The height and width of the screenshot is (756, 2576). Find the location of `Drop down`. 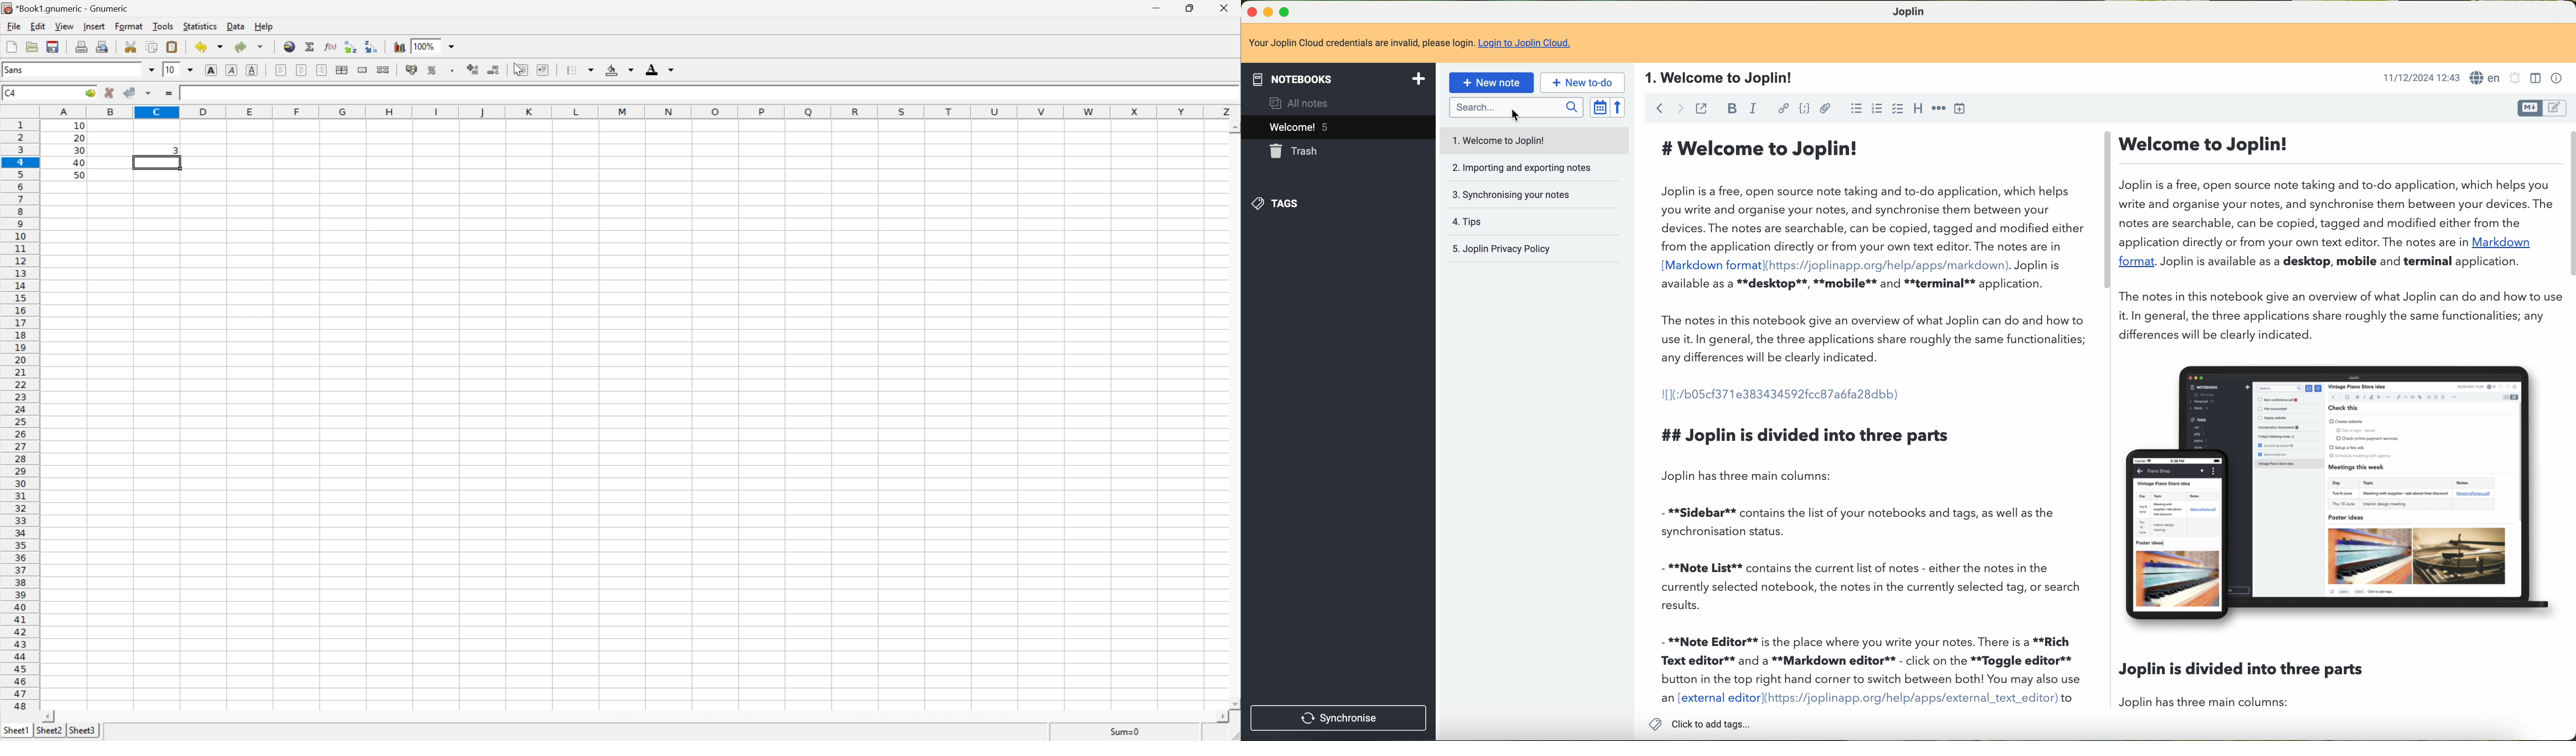

Drop down is located at coordinates (631, 70).